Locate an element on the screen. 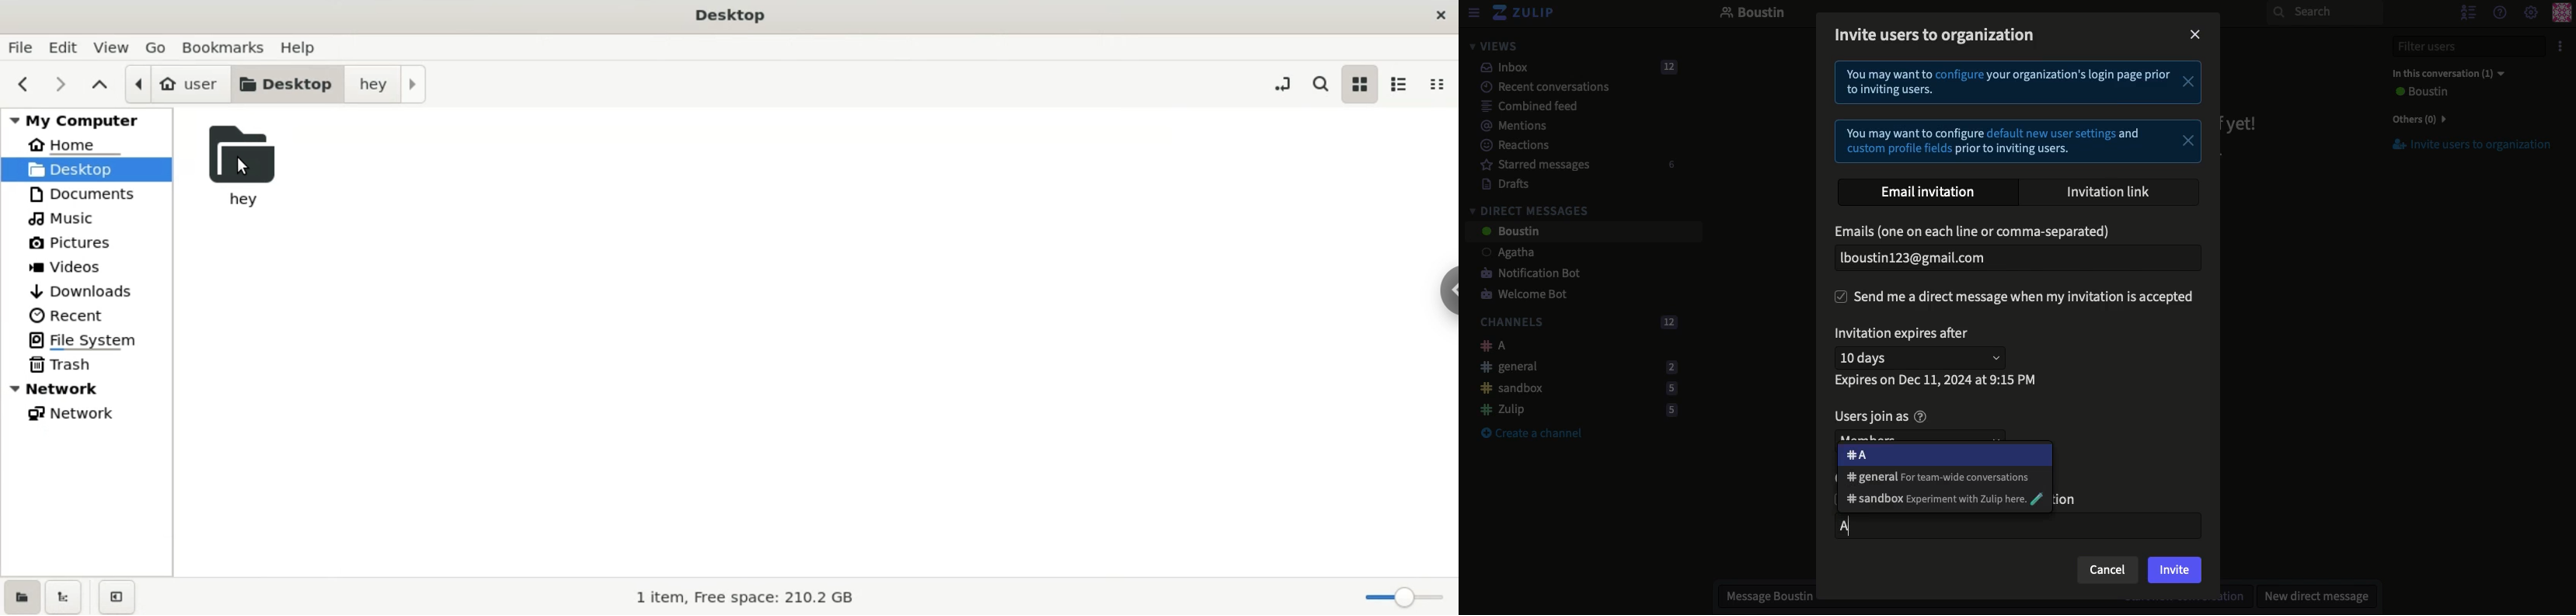 This screenshot has width=2576, height=616. Options is located at coordinates (2558, 47).